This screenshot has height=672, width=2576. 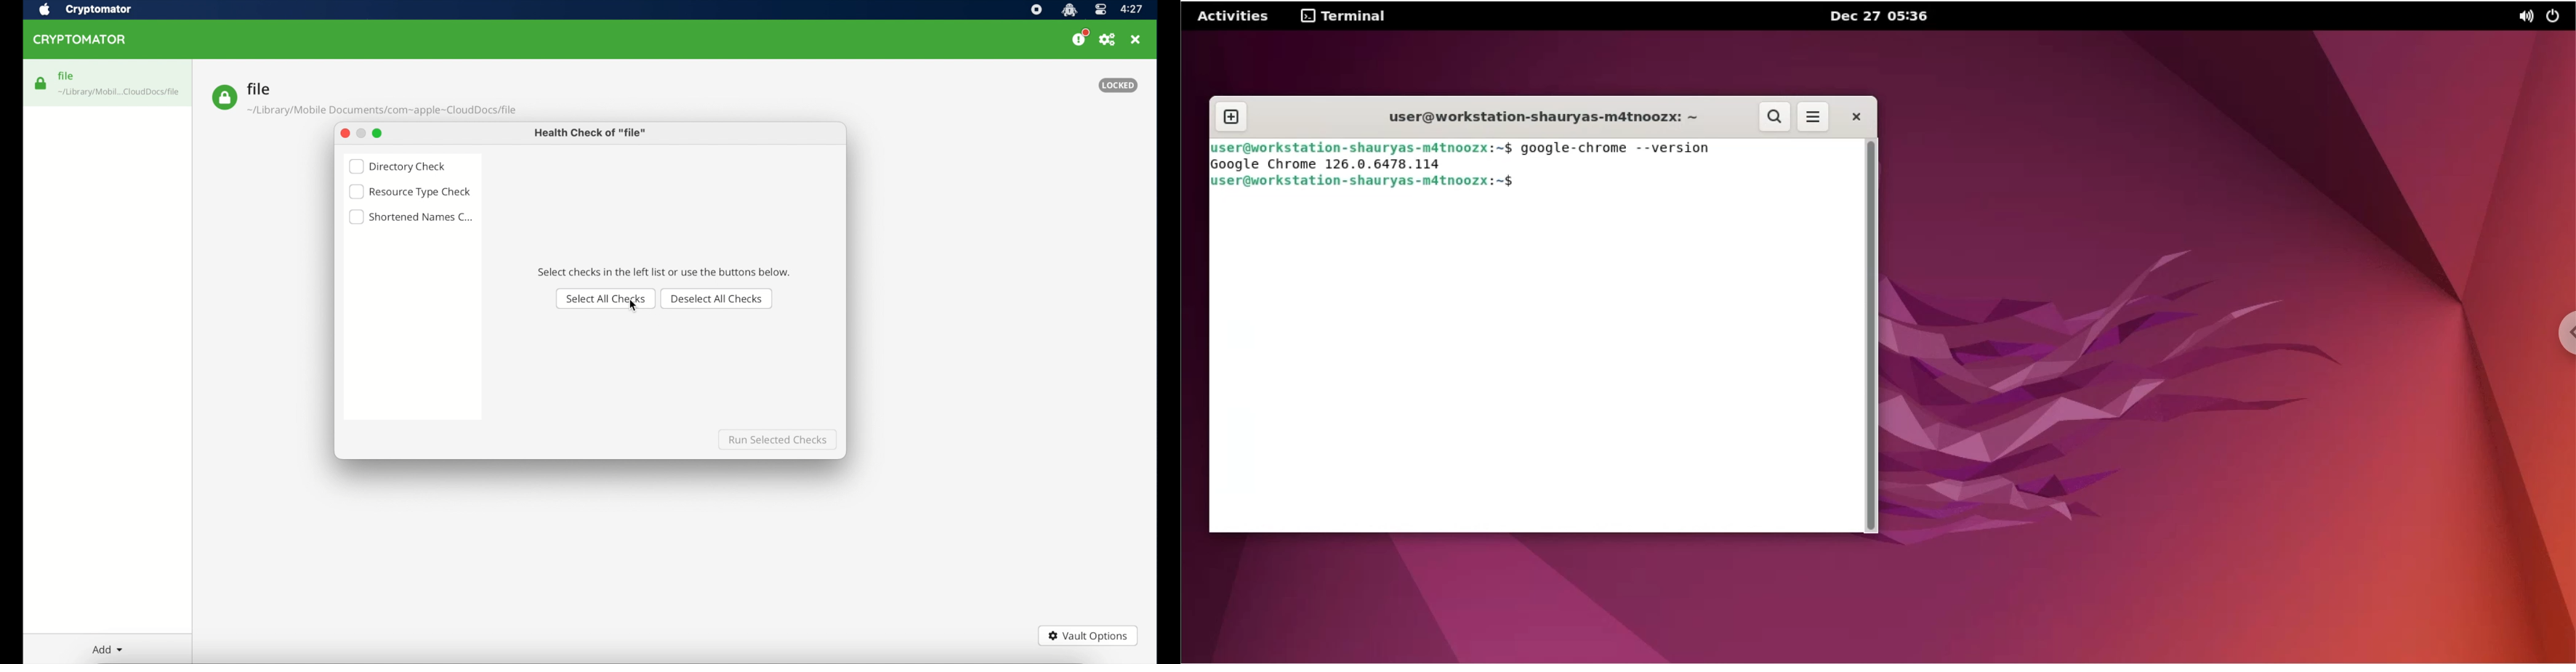 I want to click on health check of file, so click(x=591, y=133).